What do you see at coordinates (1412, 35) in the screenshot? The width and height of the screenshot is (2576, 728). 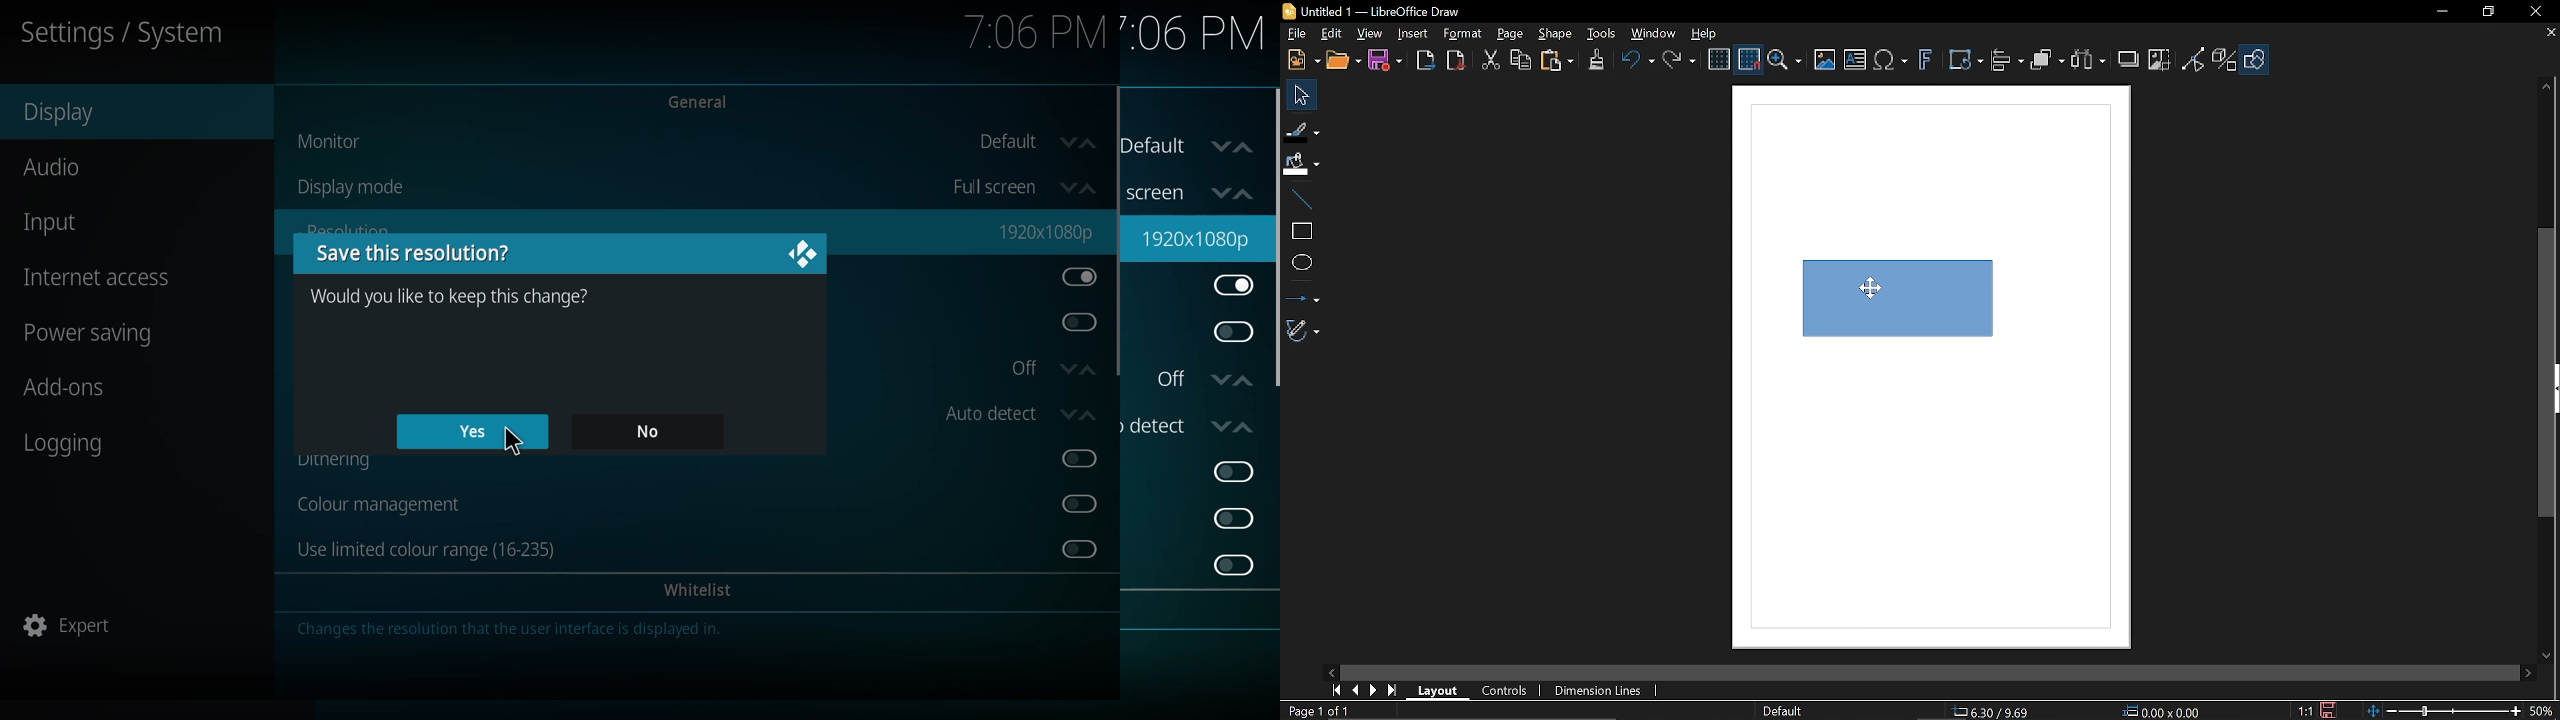 I see `Insert ` at bounding box center [1412, 35].